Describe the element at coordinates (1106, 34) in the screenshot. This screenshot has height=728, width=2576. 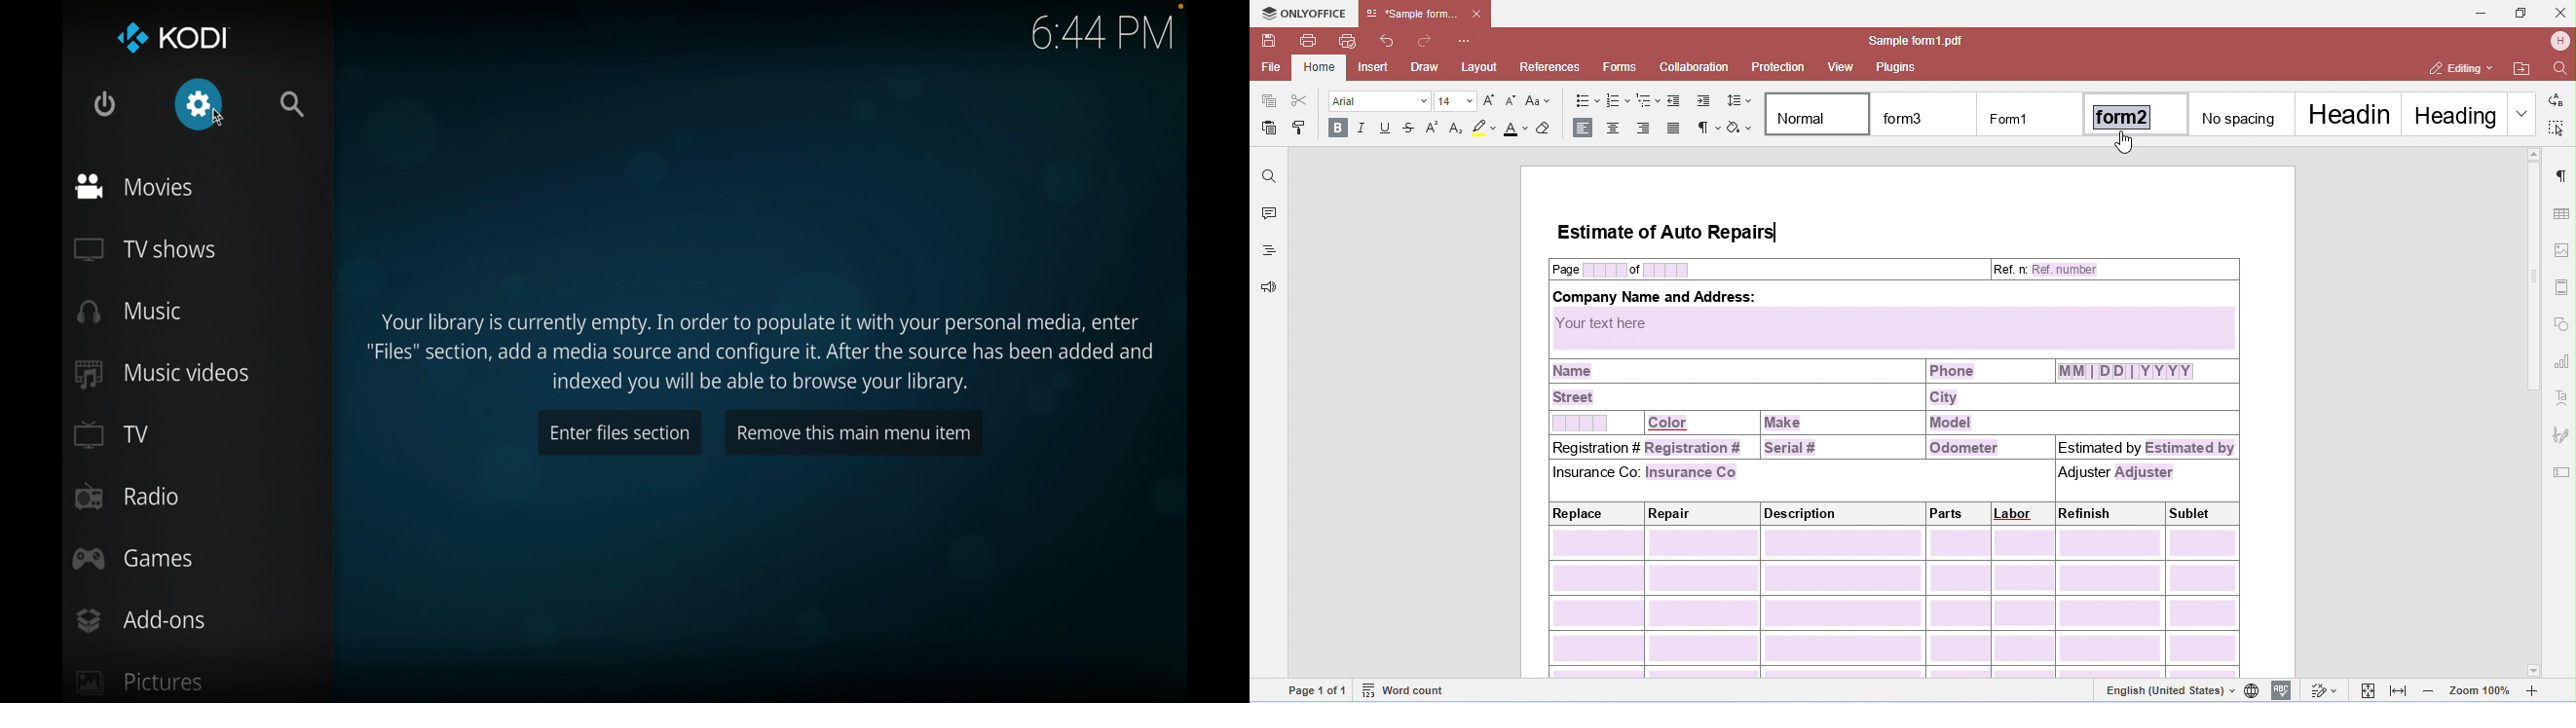
I see `time` at that location.